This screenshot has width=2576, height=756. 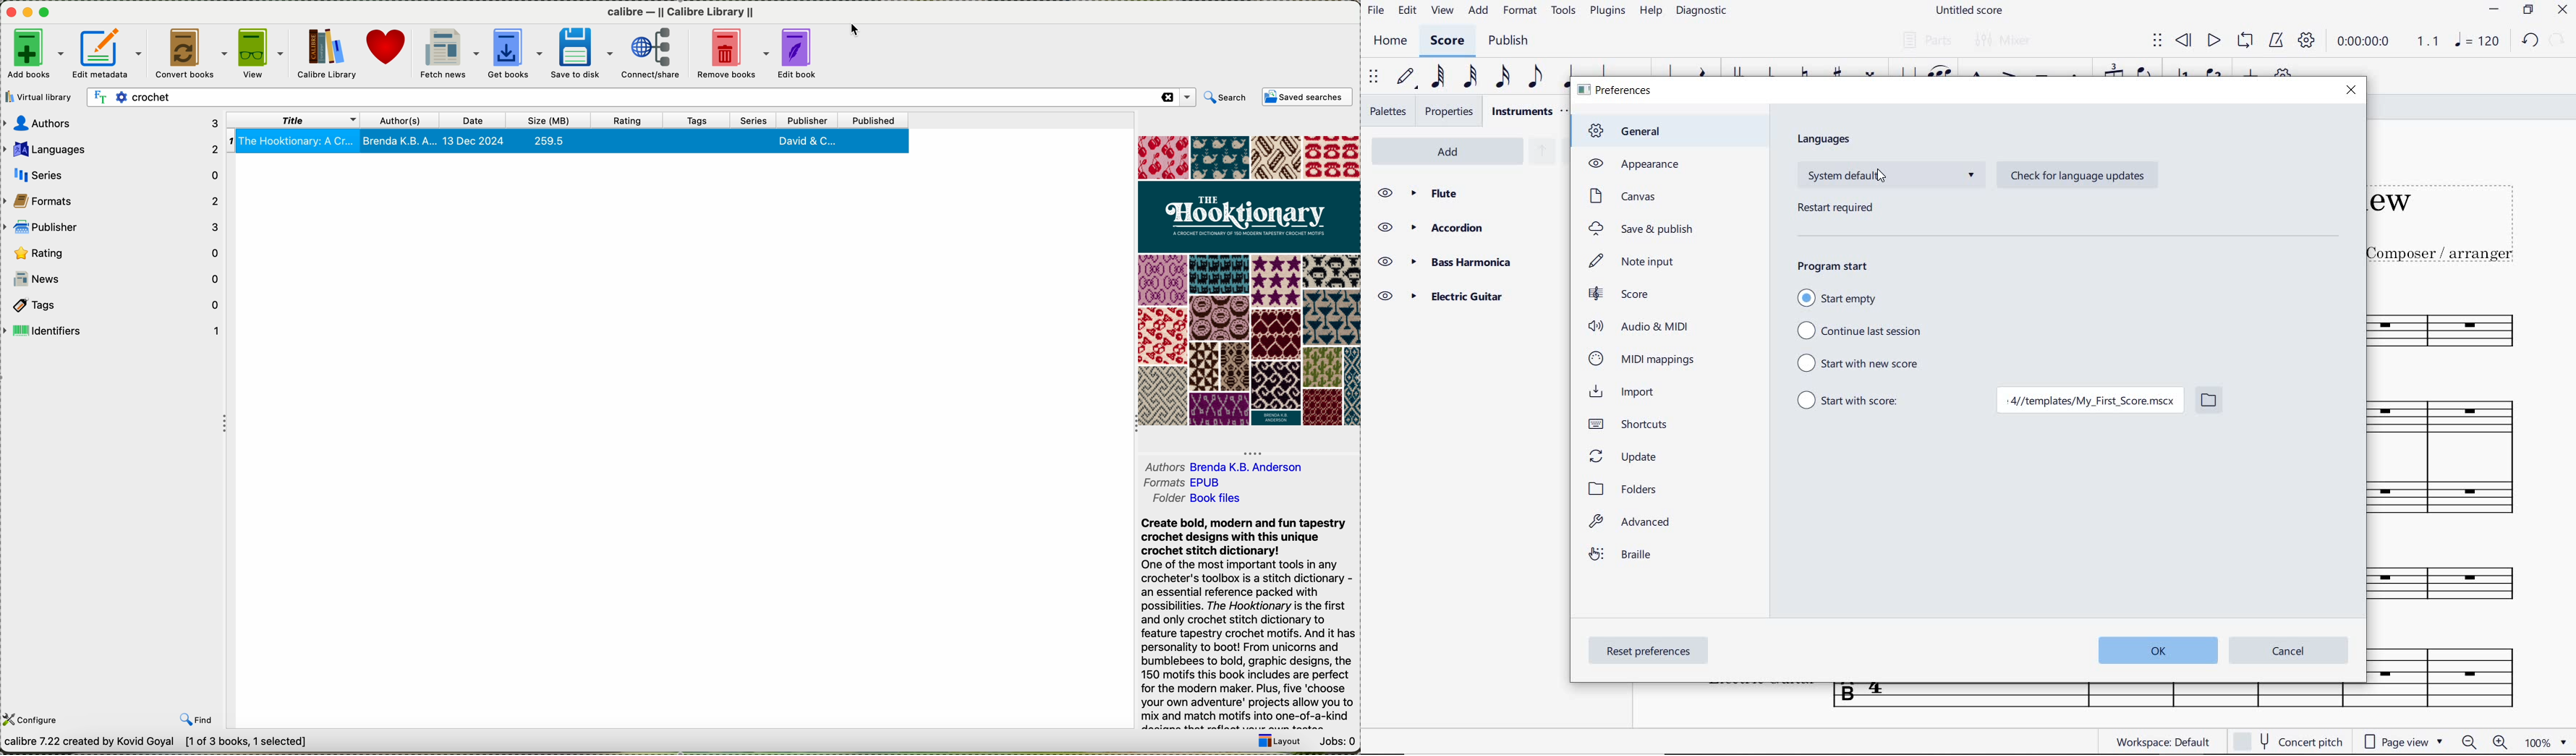 What do you see at coordinates (1245, 537) in the screenshot?
I see `Create bold, modern and fun tapestry crochet designs with this uniquecrochet stitch dictionary!` at bounding box center [1245, 537].